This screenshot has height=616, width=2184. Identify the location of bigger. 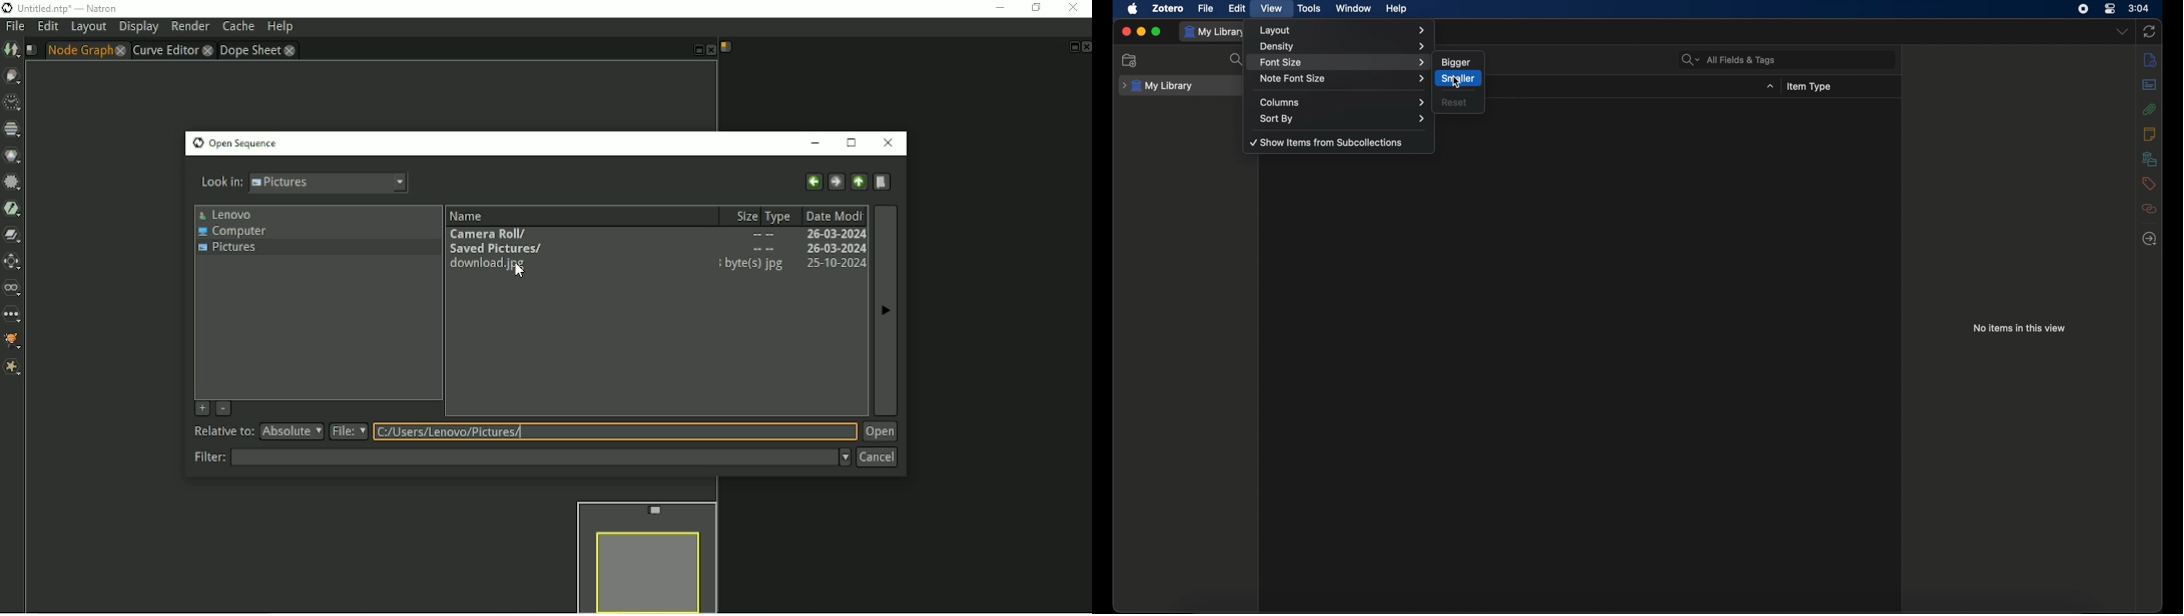
(1456, 62).